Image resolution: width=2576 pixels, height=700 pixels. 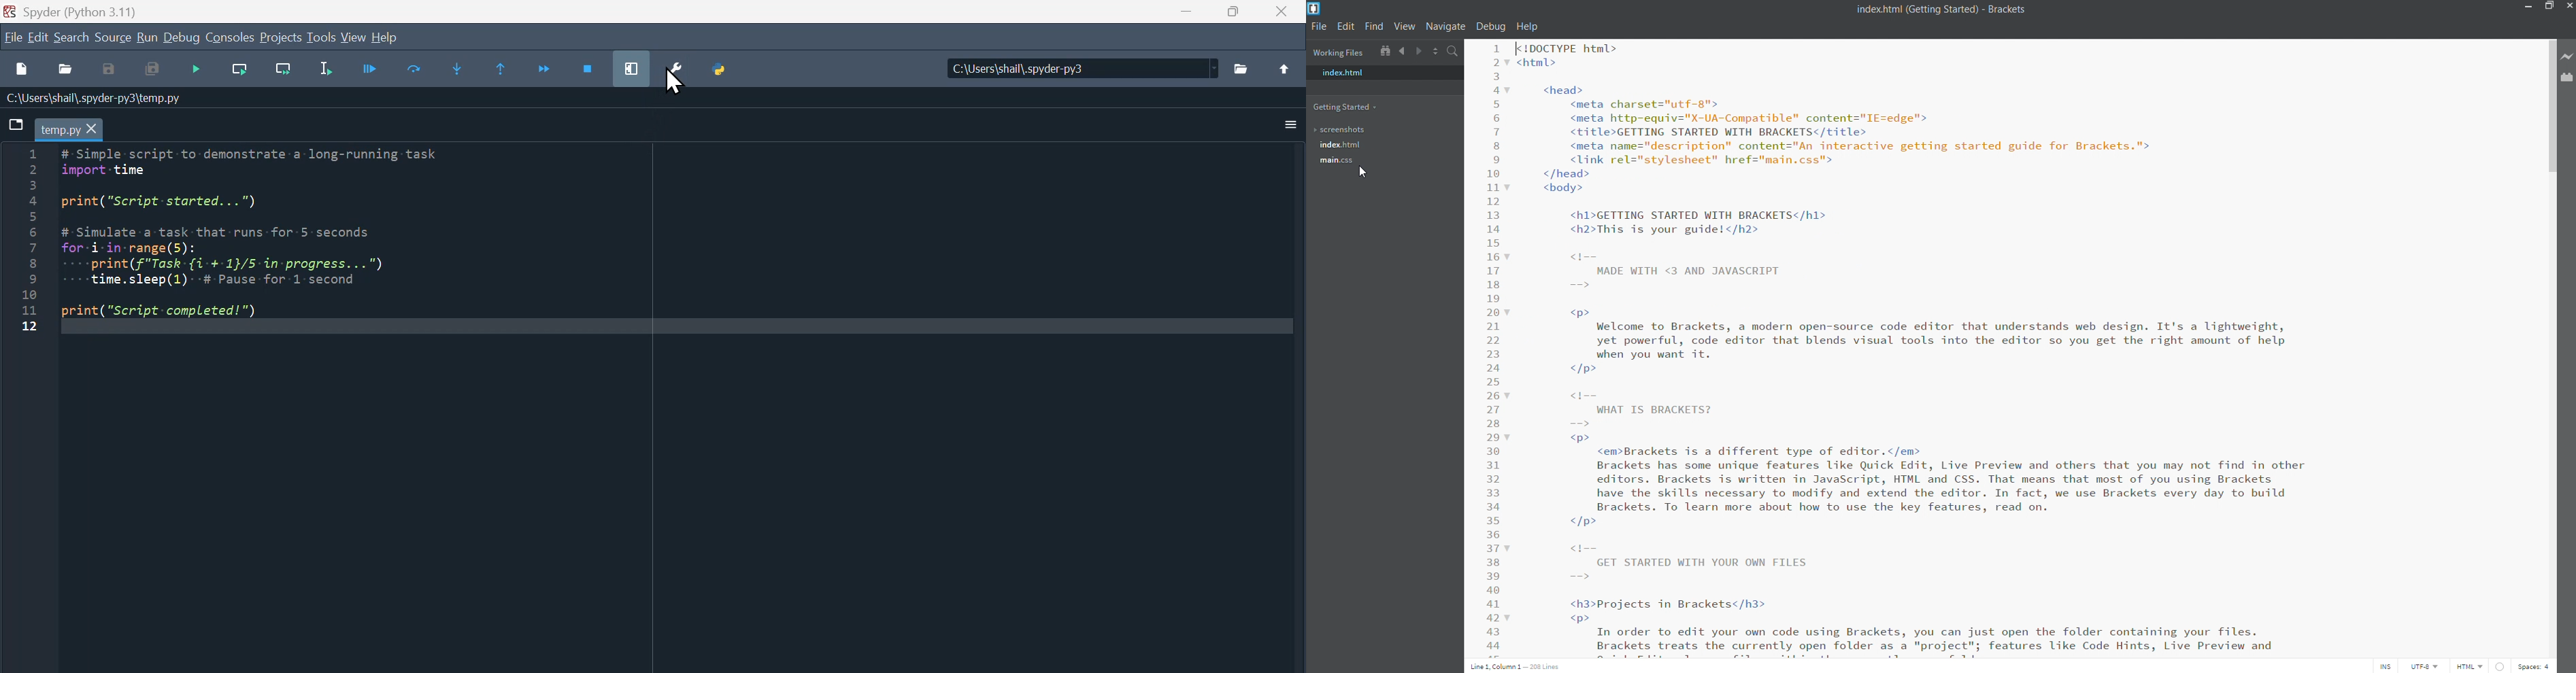 I want to click on Line 1, Column 1- 208 Lines, so click(x=1515, y=666).